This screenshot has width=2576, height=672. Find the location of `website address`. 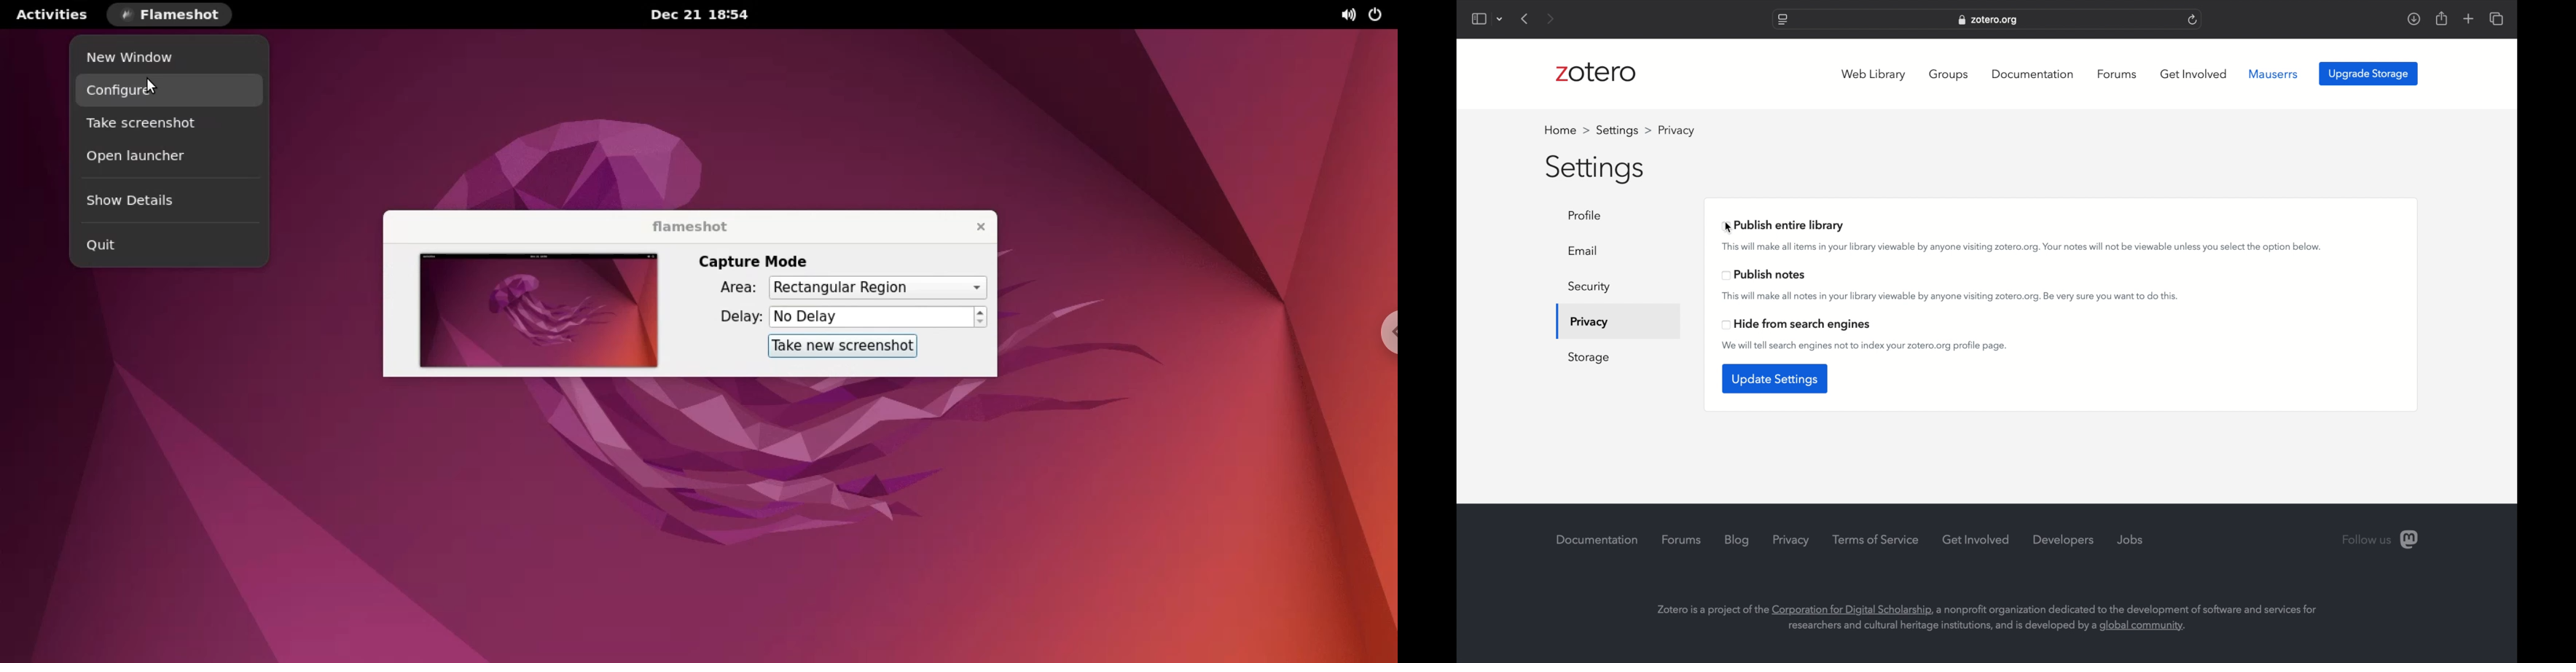

website address is located at coordinates (1988, 20).